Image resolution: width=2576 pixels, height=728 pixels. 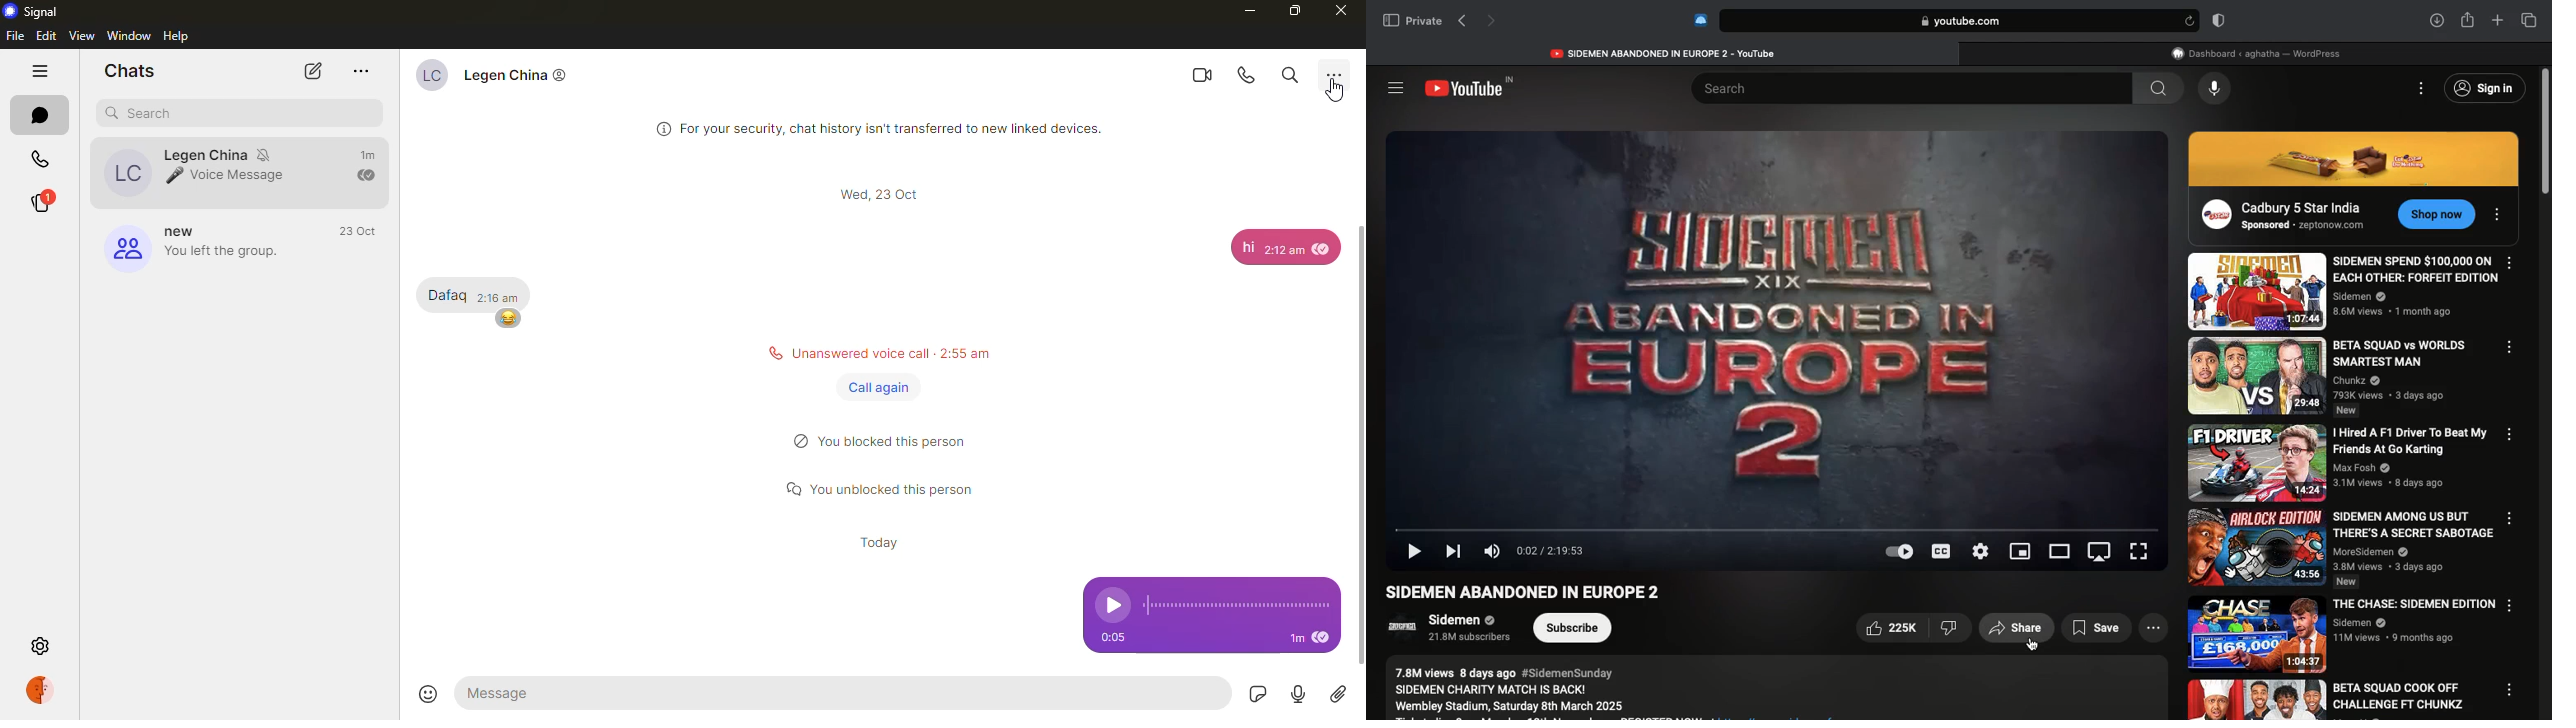 I want to click on status message, so click(x=878, y=352).